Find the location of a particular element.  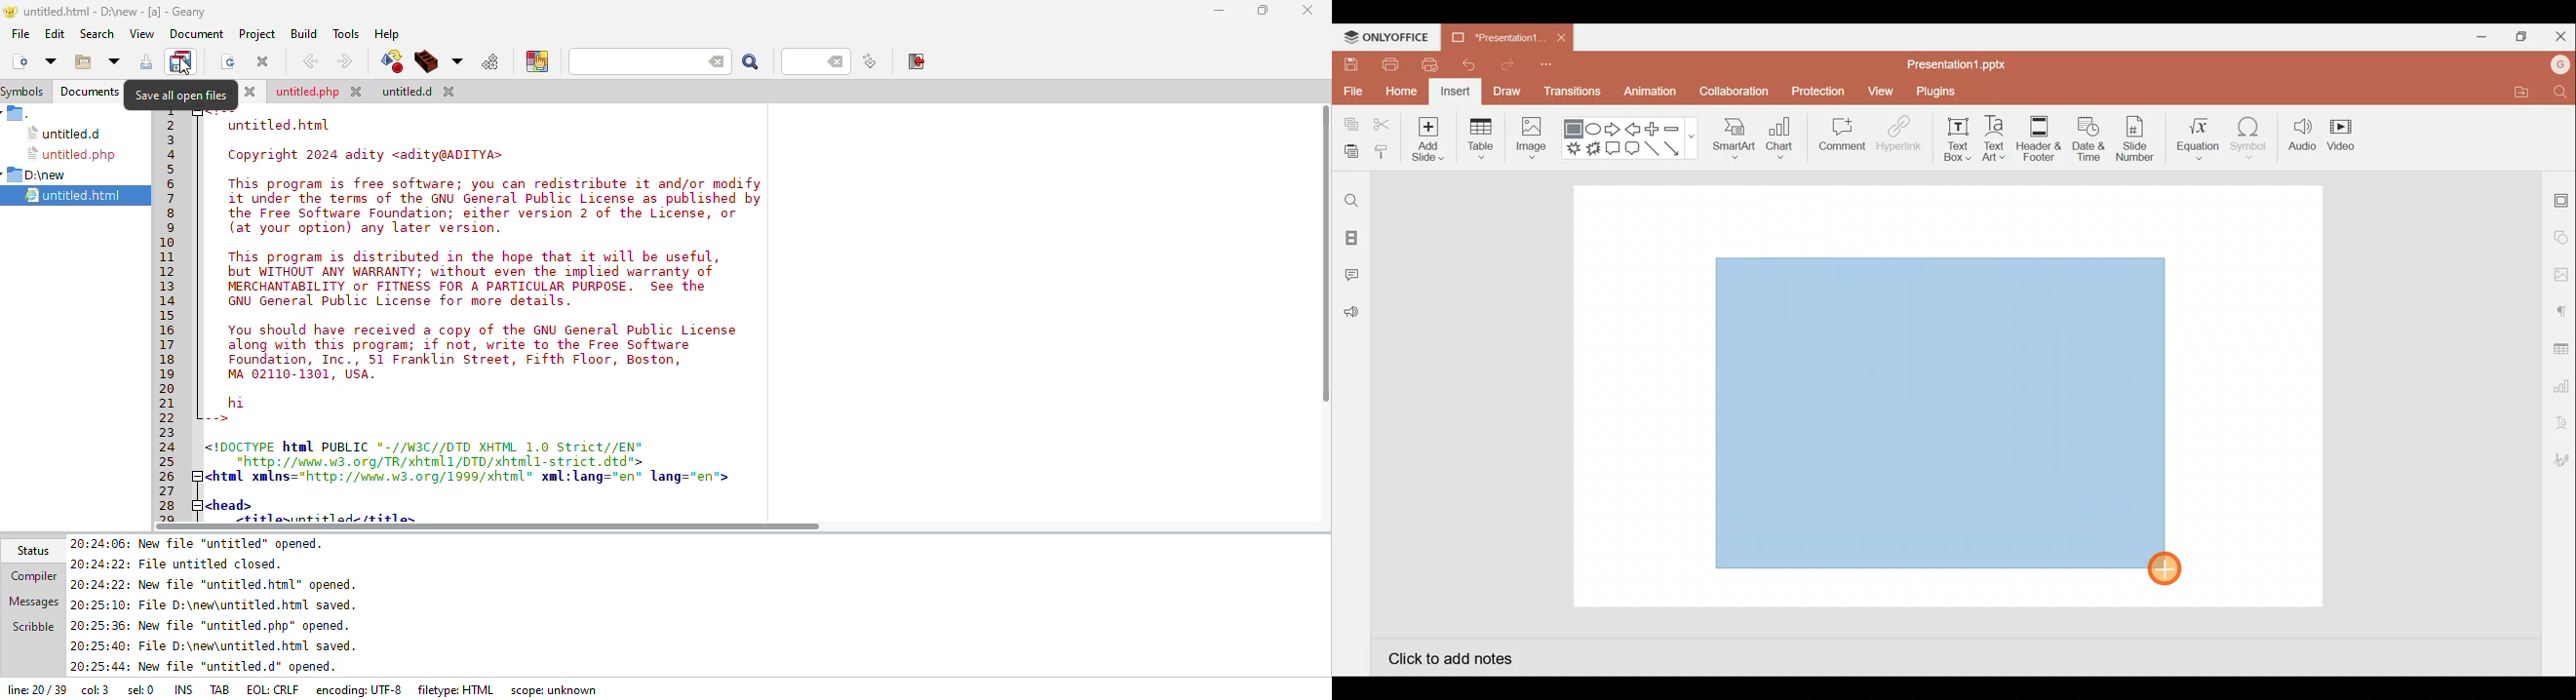

Transitions is located at coordinates (1573, 95).